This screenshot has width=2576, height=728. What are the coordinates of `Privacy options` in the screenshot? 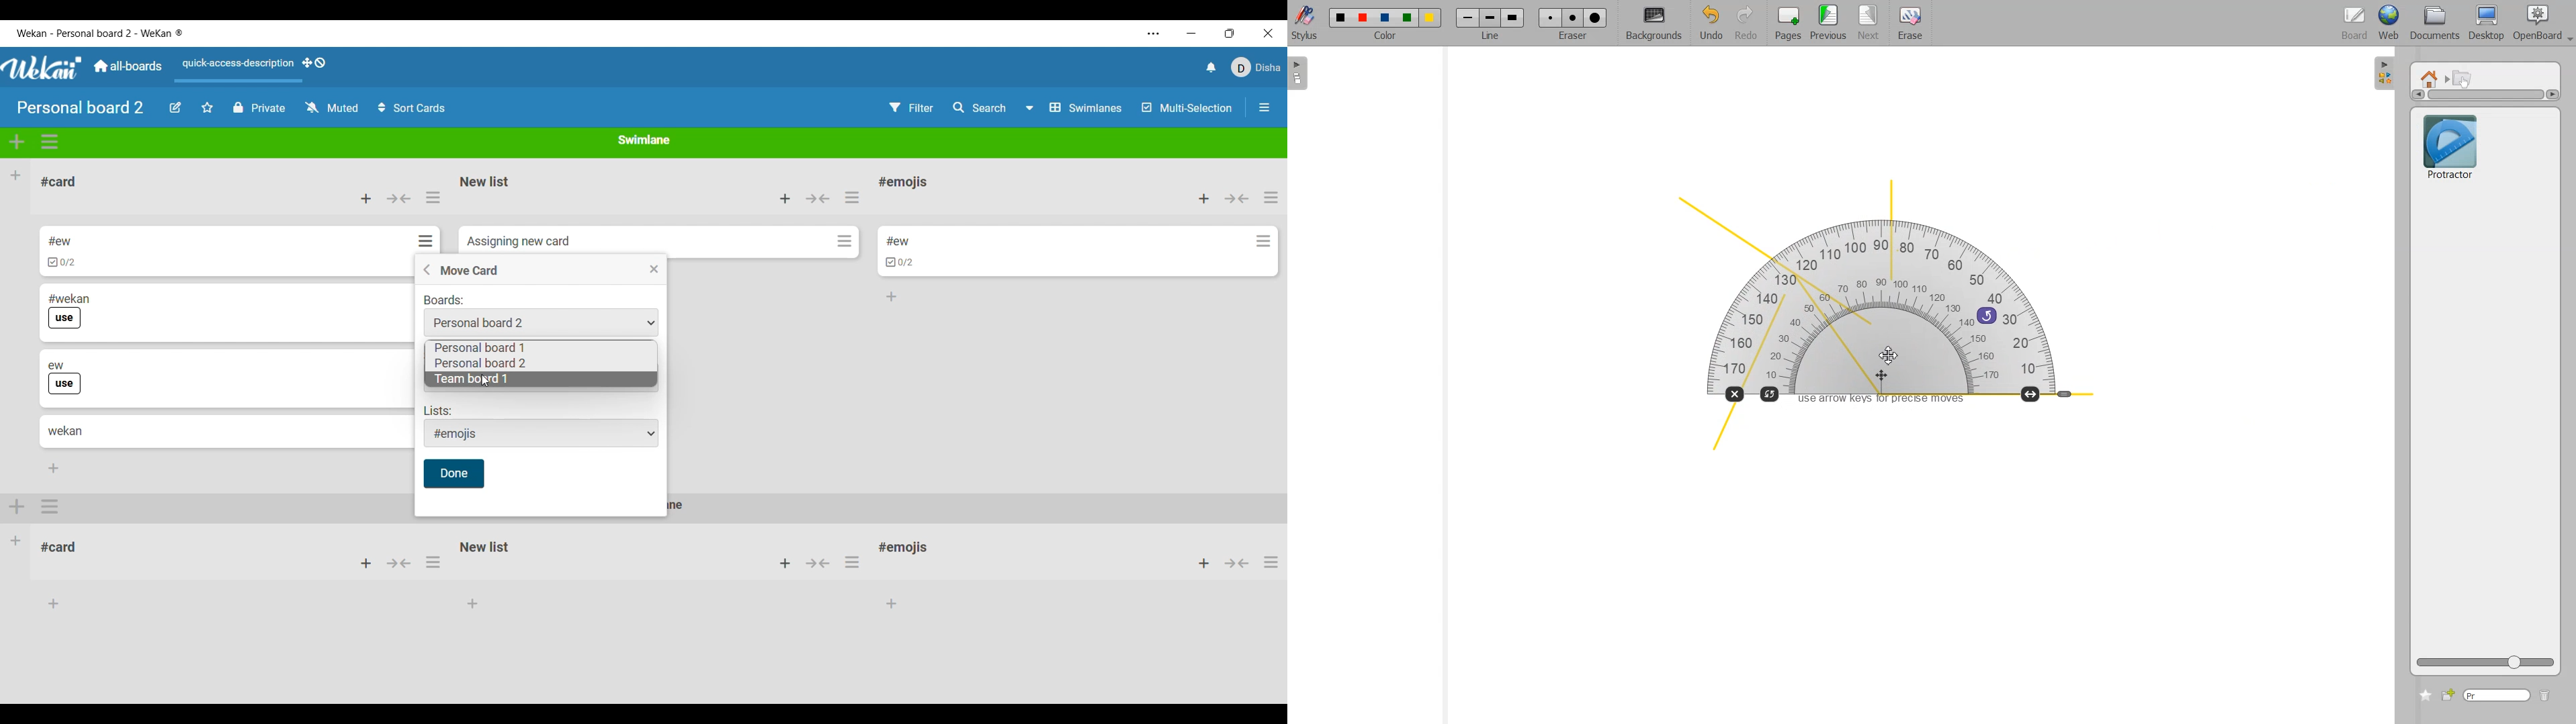 It's located at (259, 108).